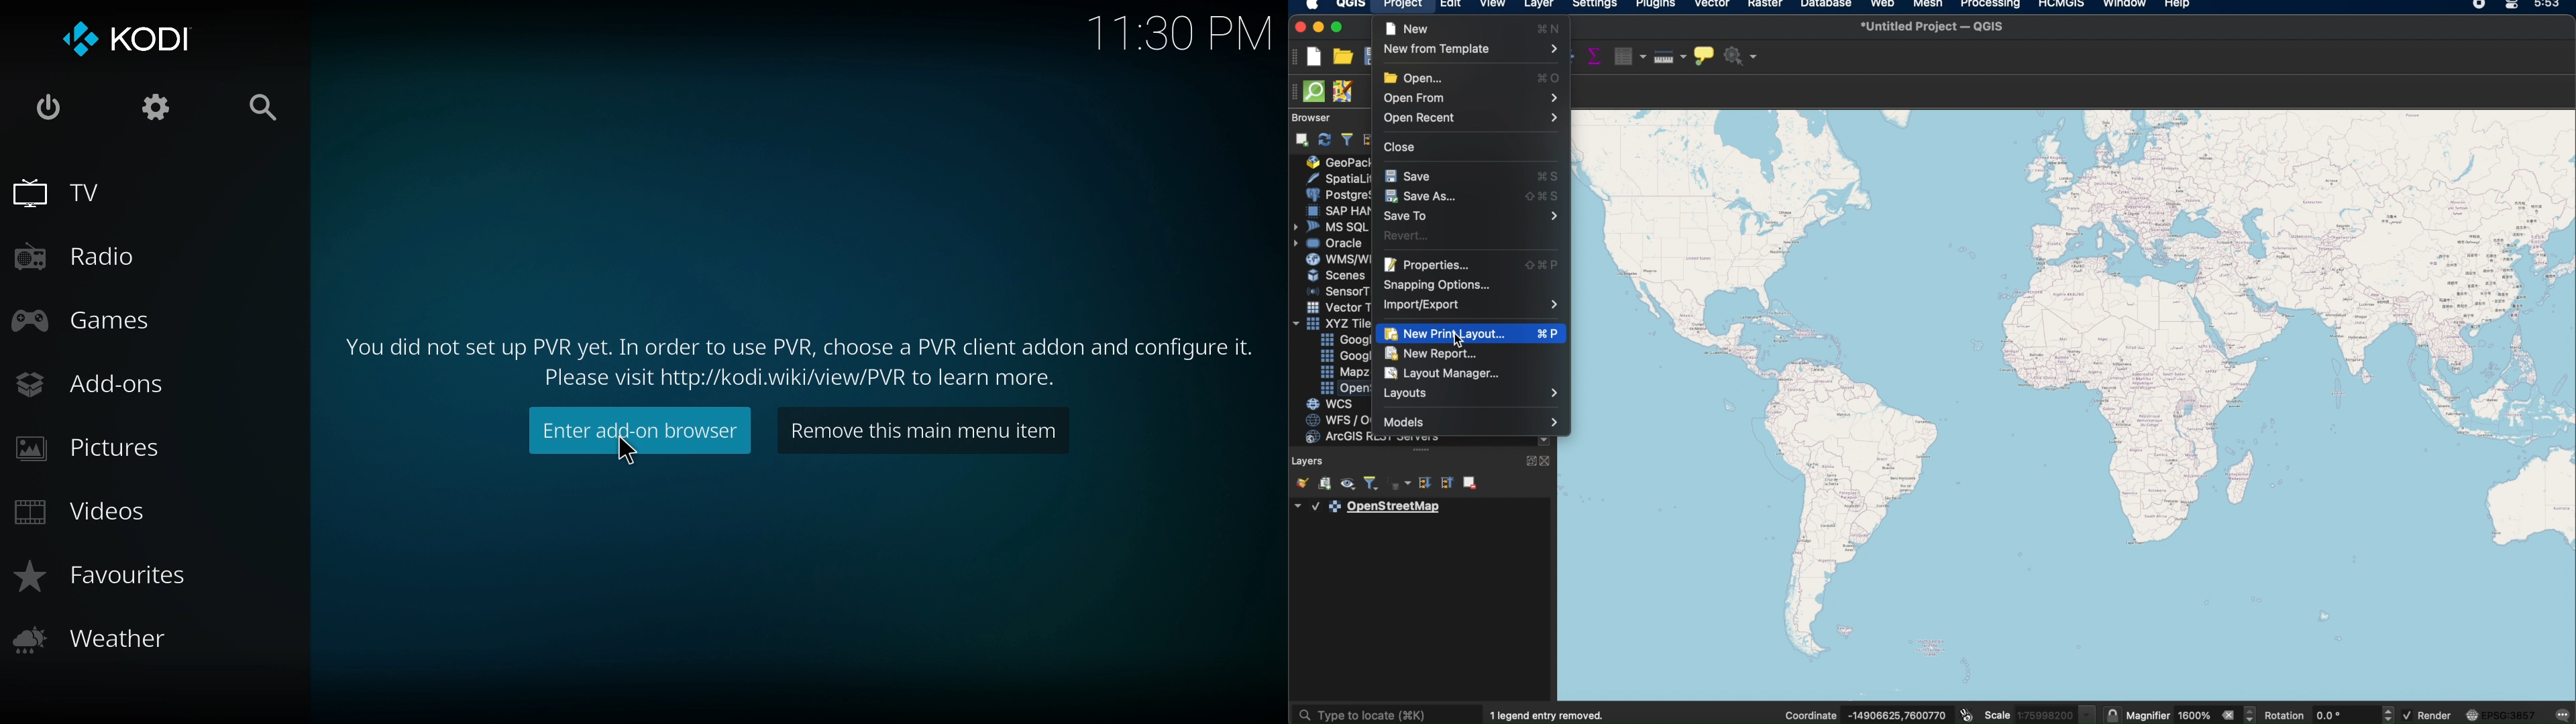  What do you see at coordinates (1764, 5) in the screenshot?
I see `raster` at bounding box center [1764, 5].